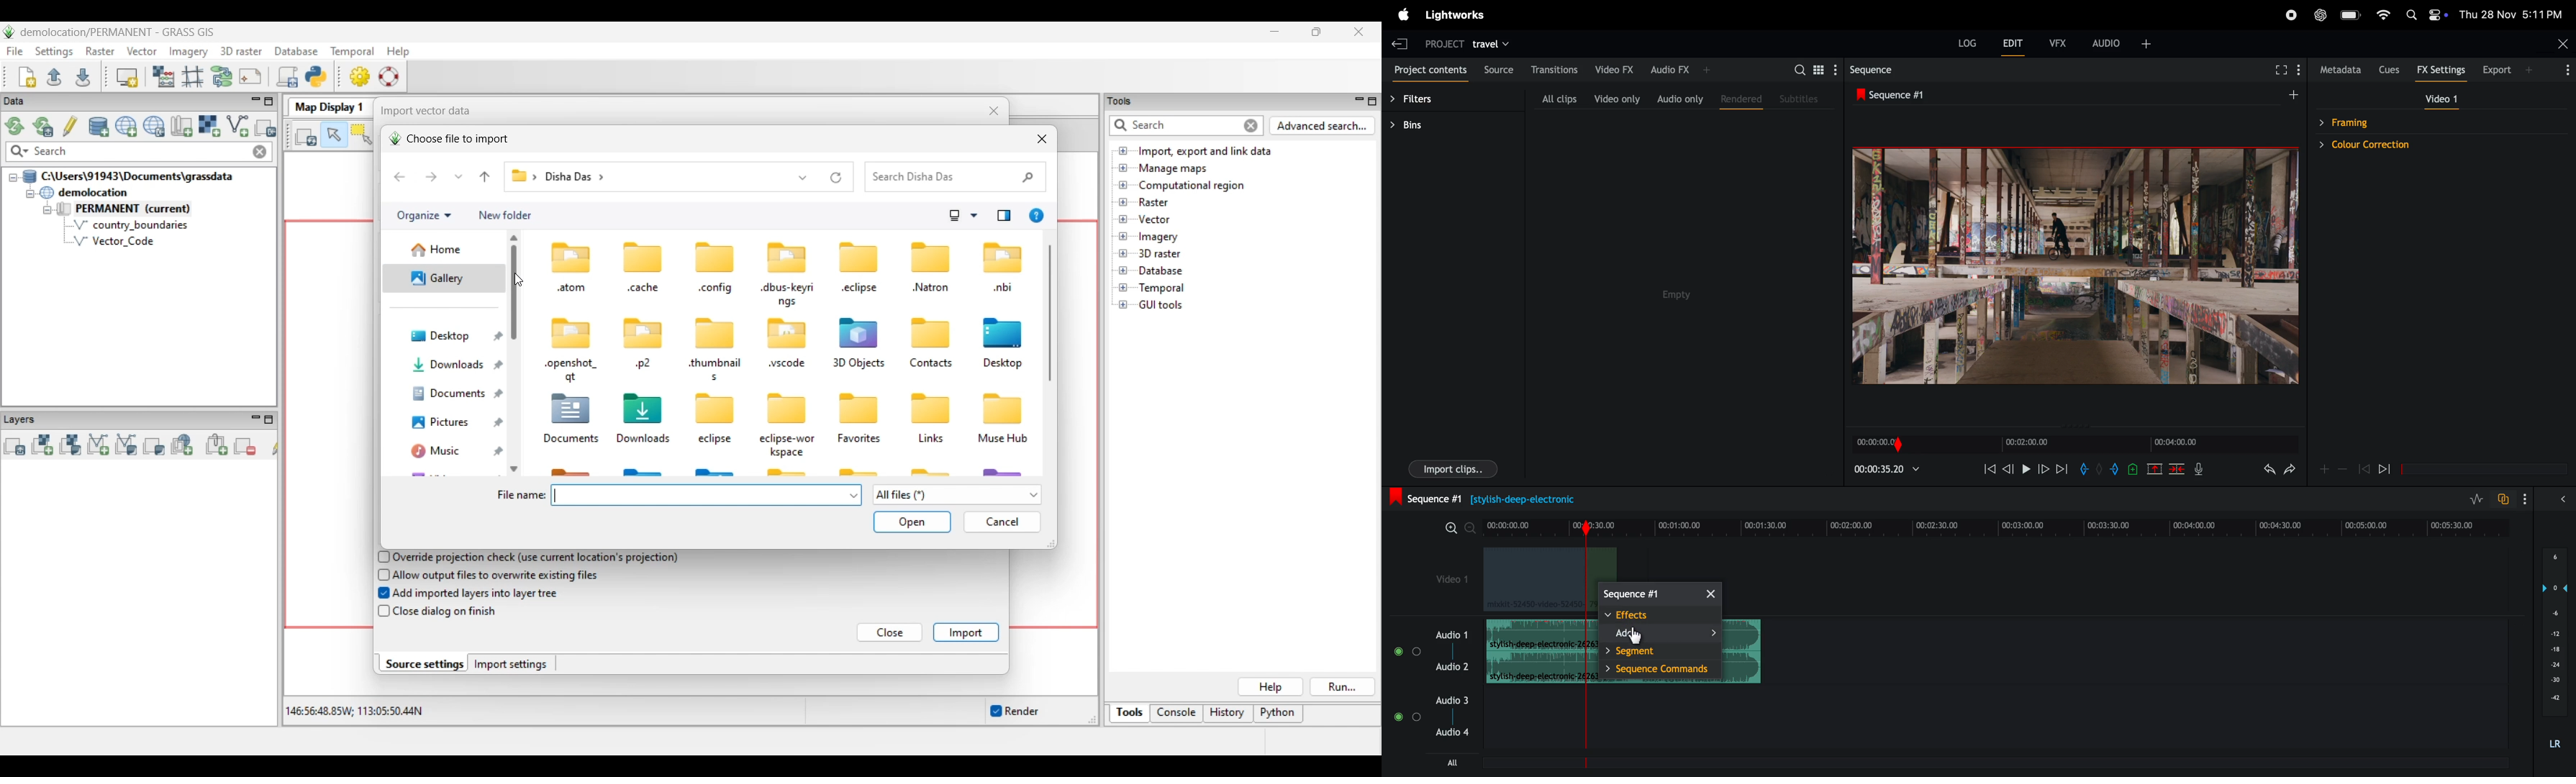  I want to click on add, so click(1663, 635).